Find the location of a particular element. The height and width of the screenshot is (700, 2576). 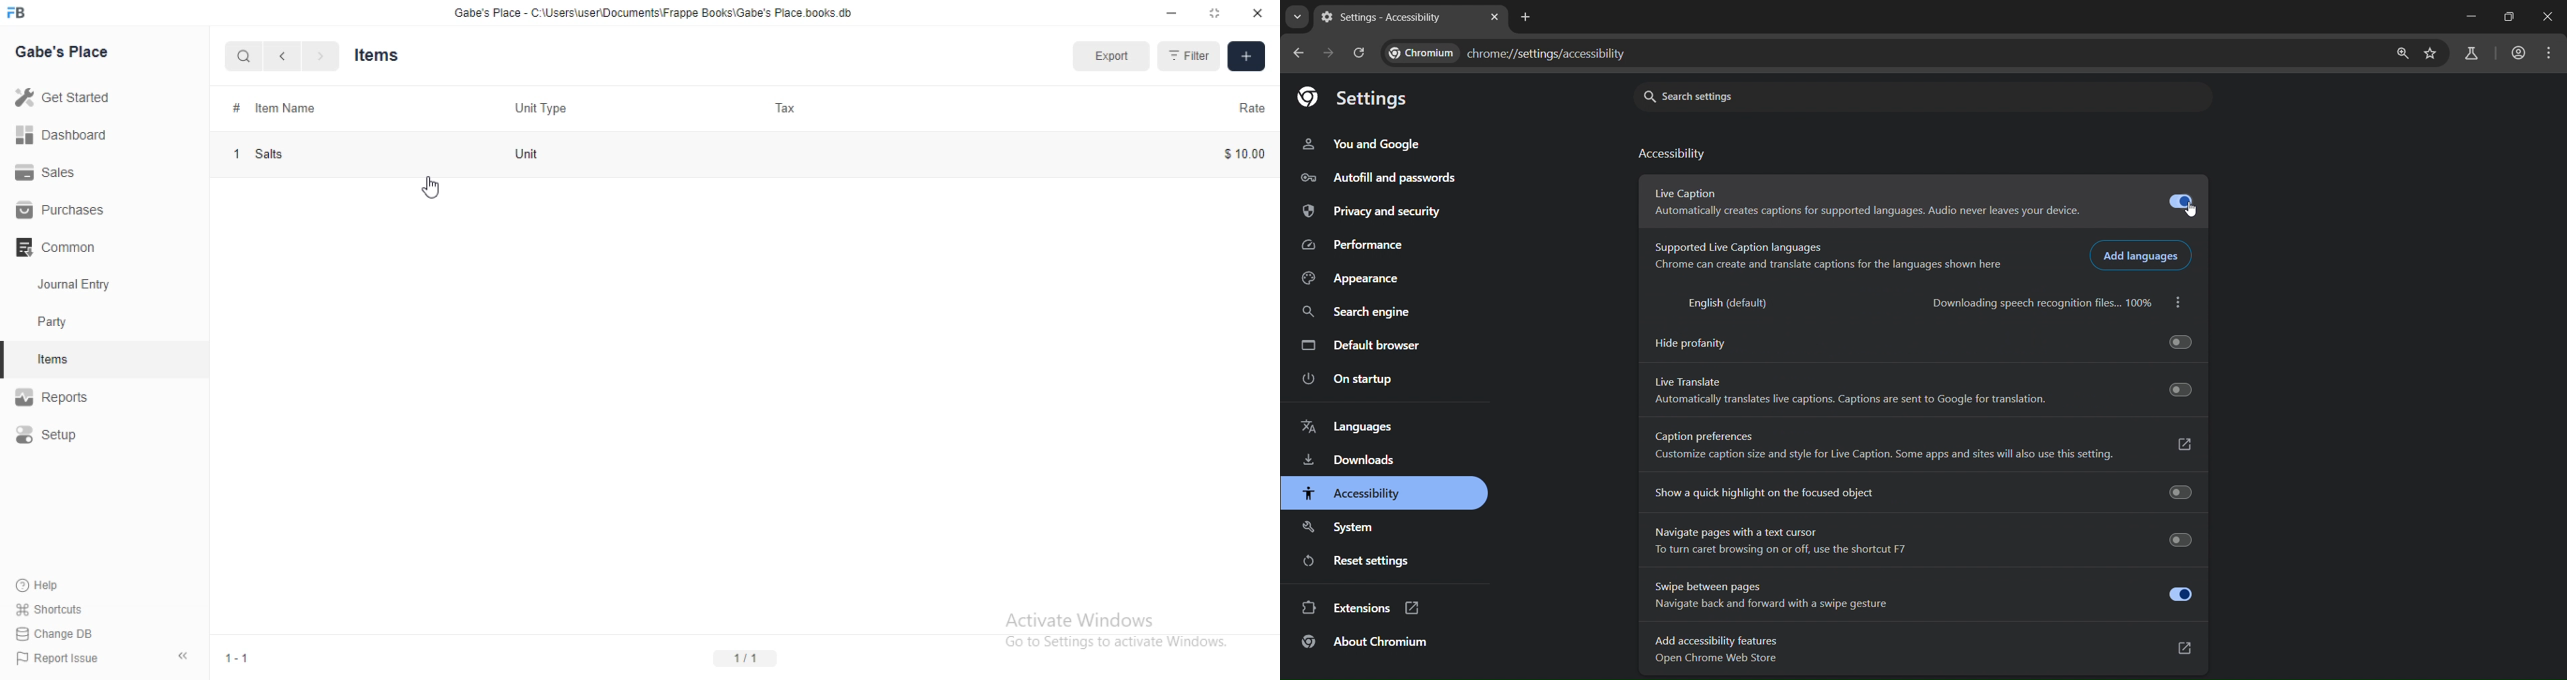

accessibility is located at coordinates (1677, 155).